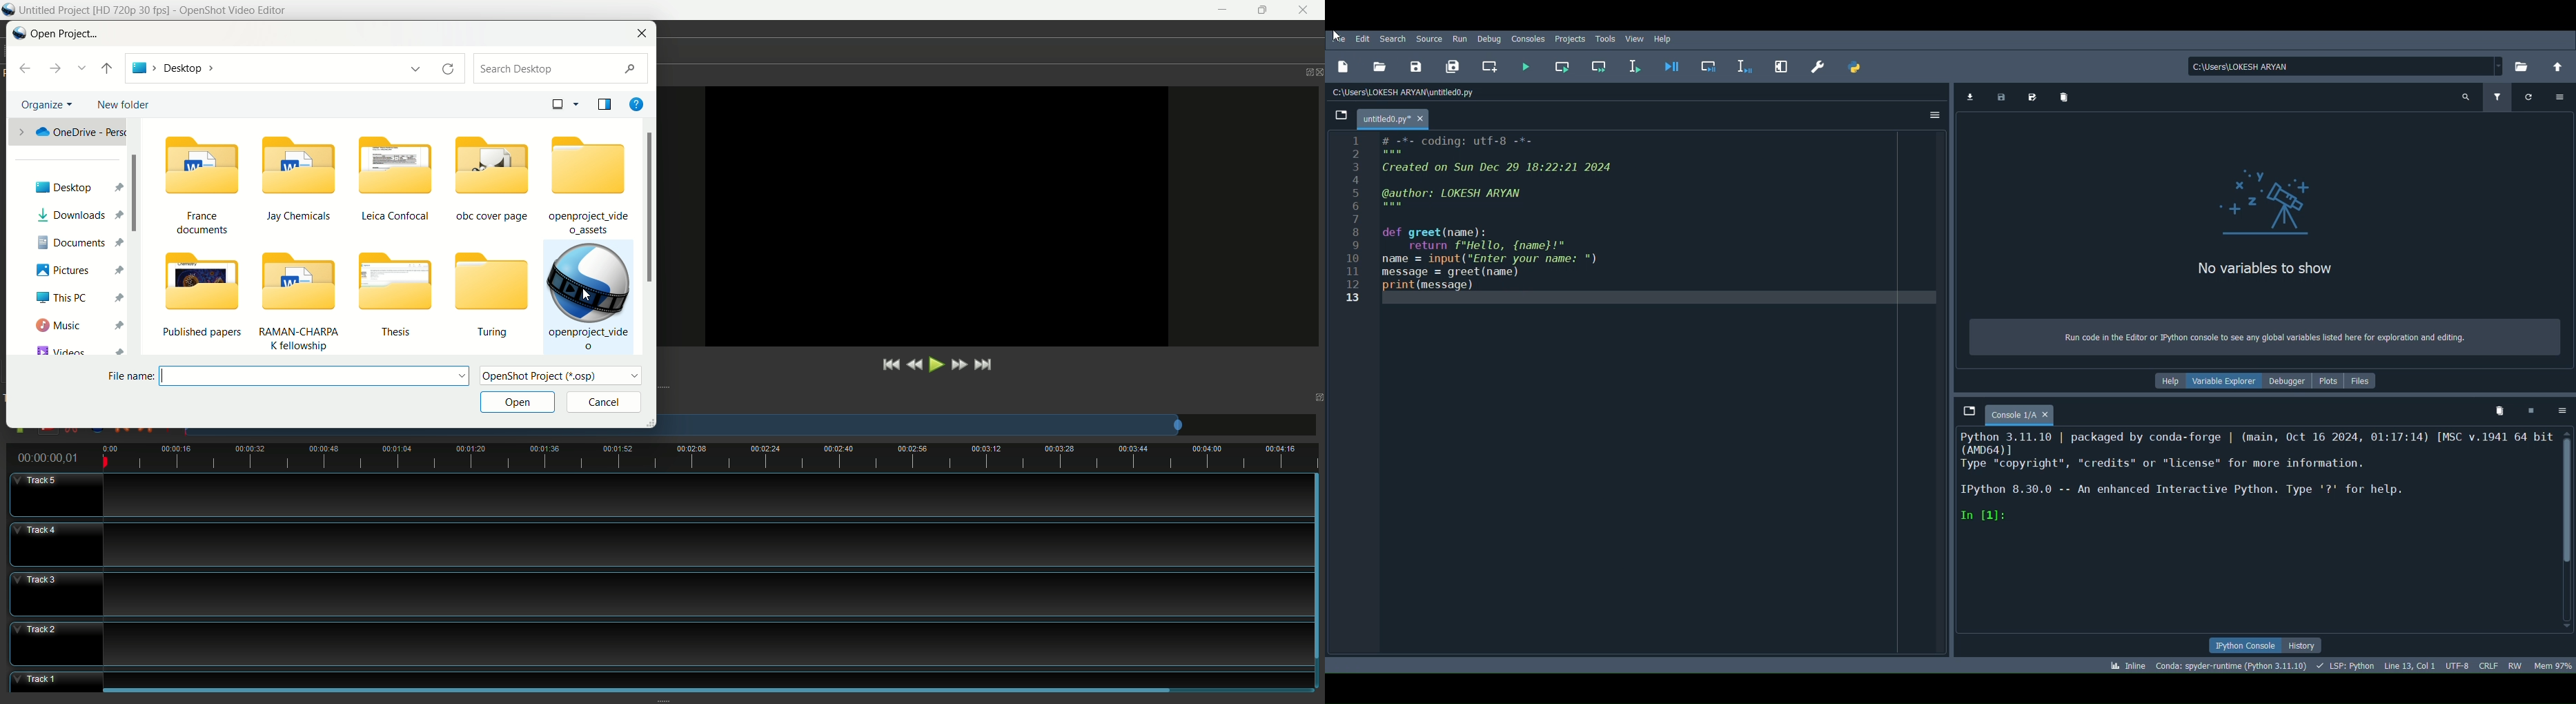 Image resolution: width=2576 pixels, height=728 pixels. What do you see at coordinates (2564, 527) in the screenshot?
I see `Scrollbar` at bounding box center [2564, 527].